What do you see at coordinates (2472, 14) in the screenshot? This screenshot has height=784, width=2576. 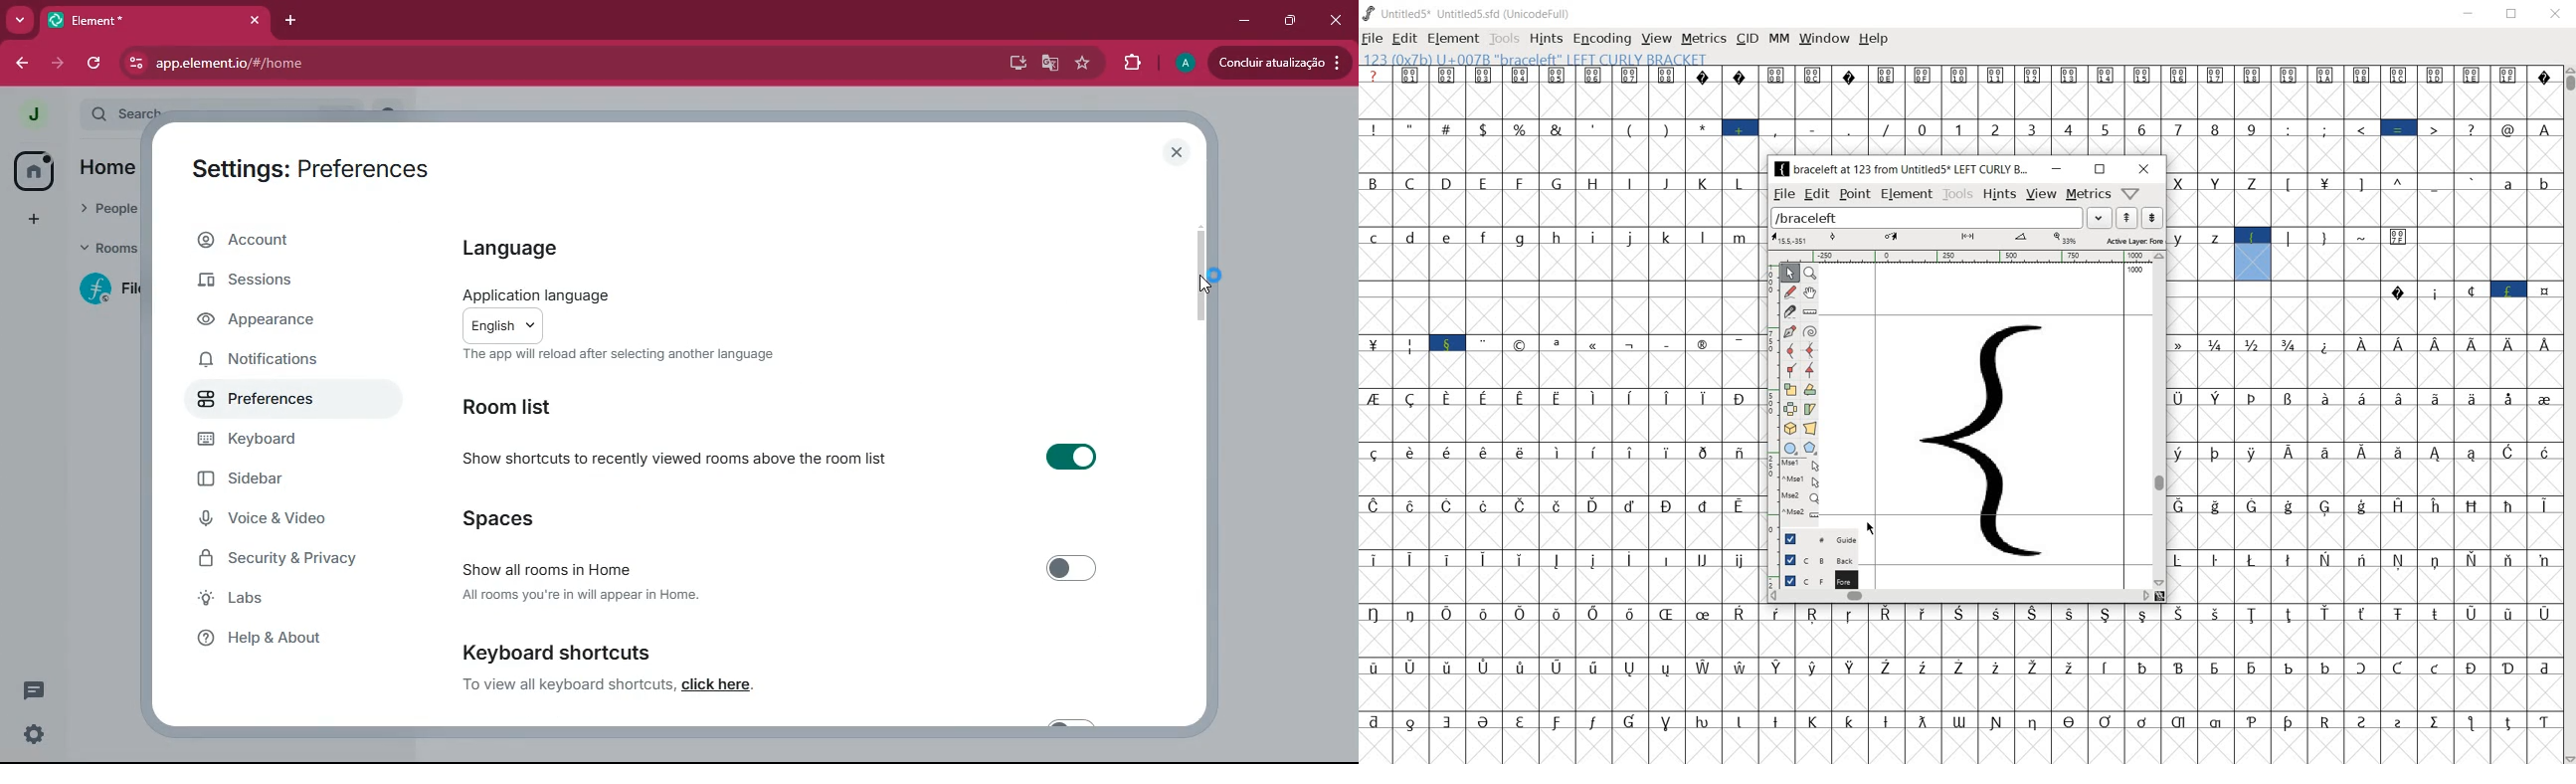 I see `minimize` at bounding box center [2472, 14].